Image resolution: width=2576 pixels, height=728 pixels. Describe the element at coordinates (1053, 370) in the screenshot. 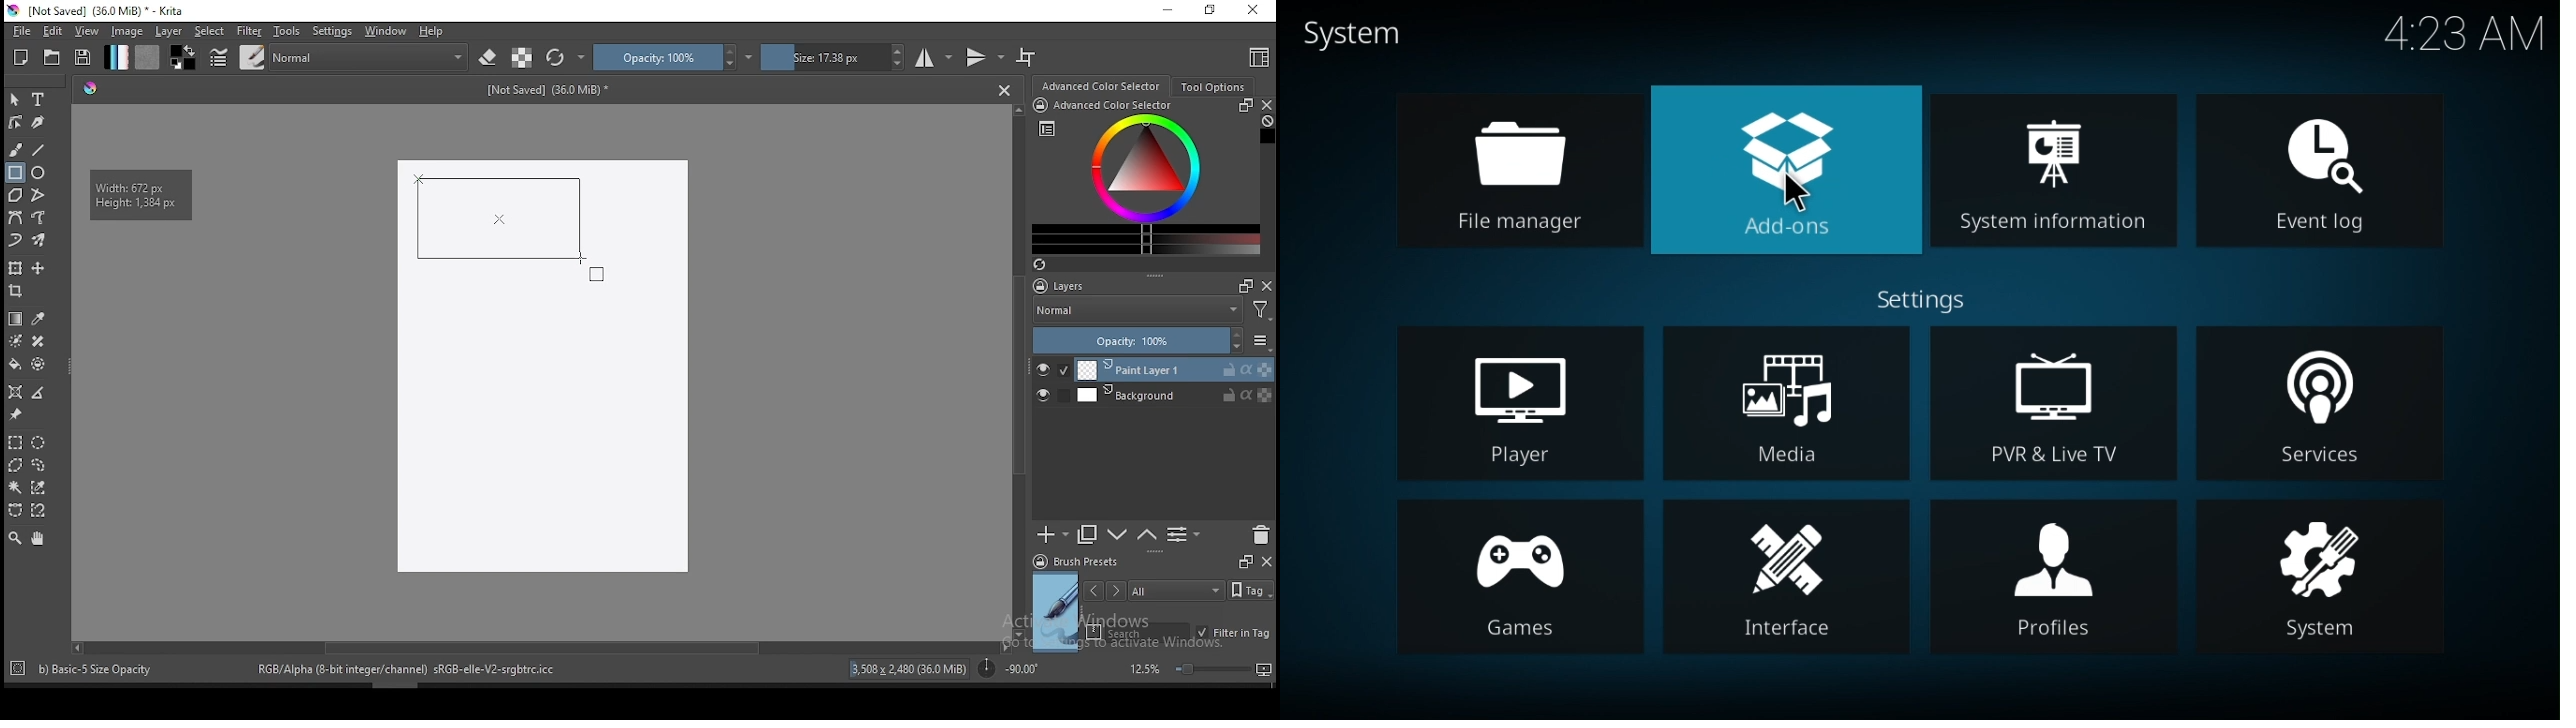

I see `layer visibility on/off` at that location.